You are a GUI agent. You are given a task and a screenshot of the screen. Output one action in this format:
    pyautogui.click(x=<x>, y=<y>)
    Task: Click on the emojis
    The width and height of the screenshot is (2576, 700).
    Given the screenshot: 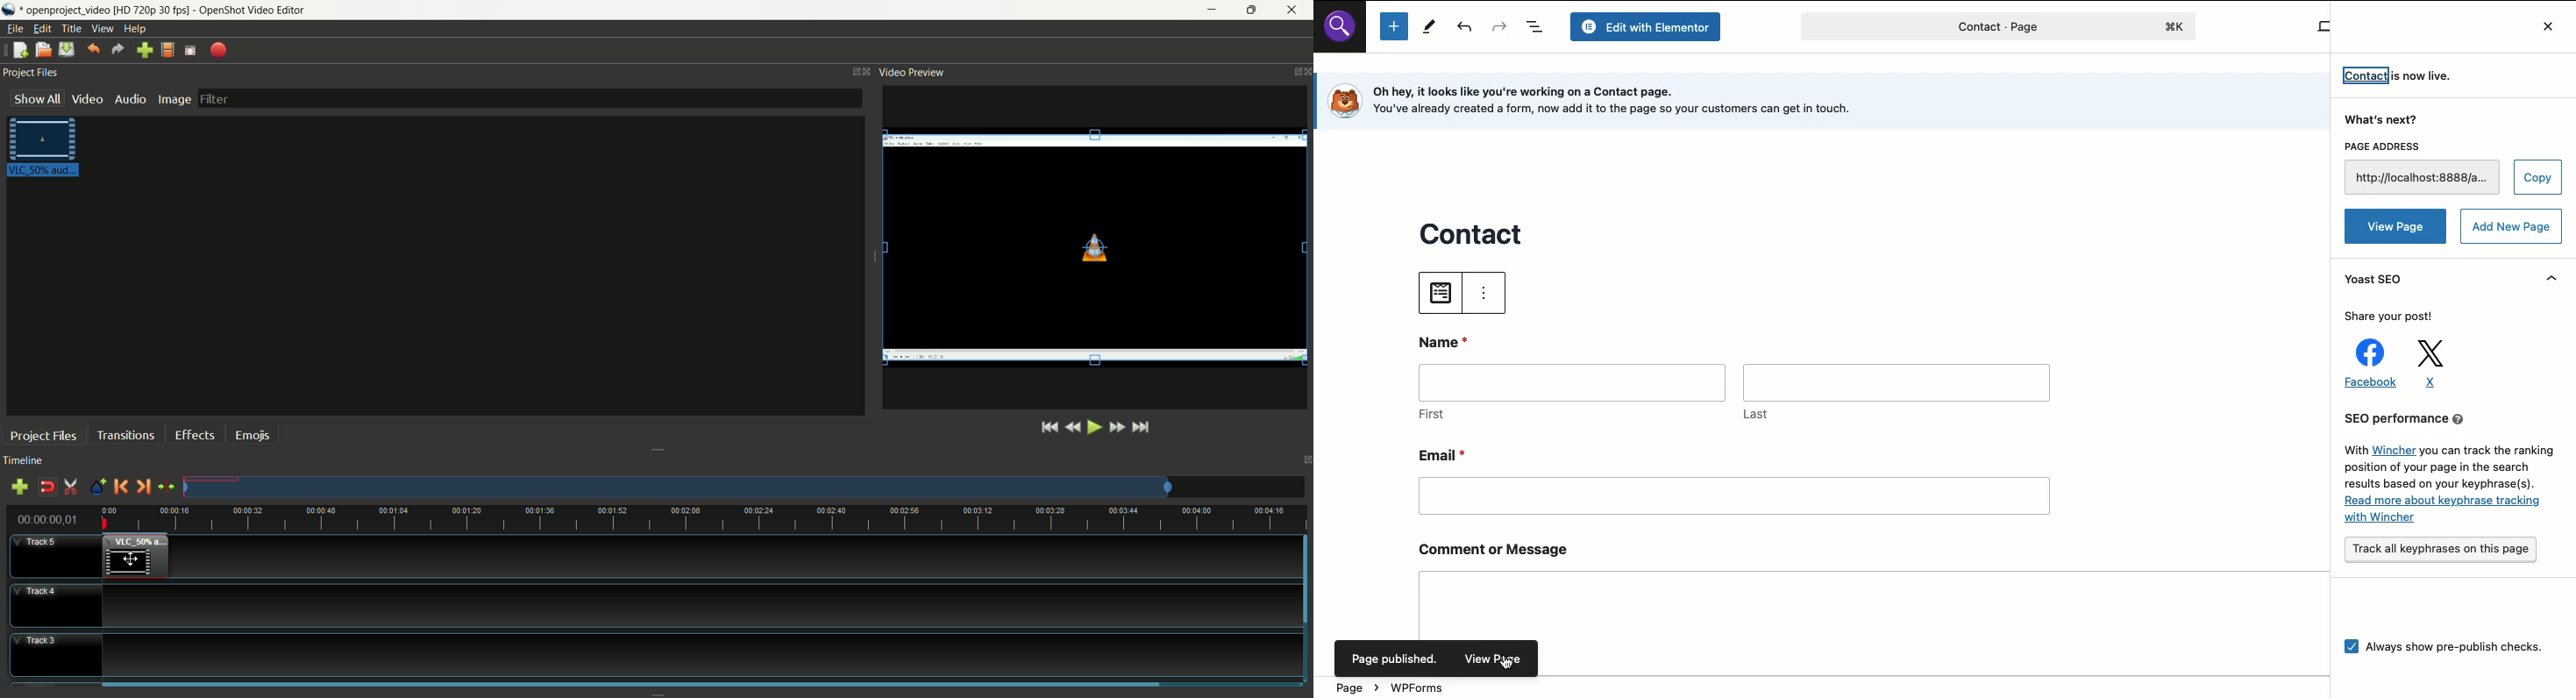 What is the action you would take?
    pyautogui.click(x=253, y=433)
    